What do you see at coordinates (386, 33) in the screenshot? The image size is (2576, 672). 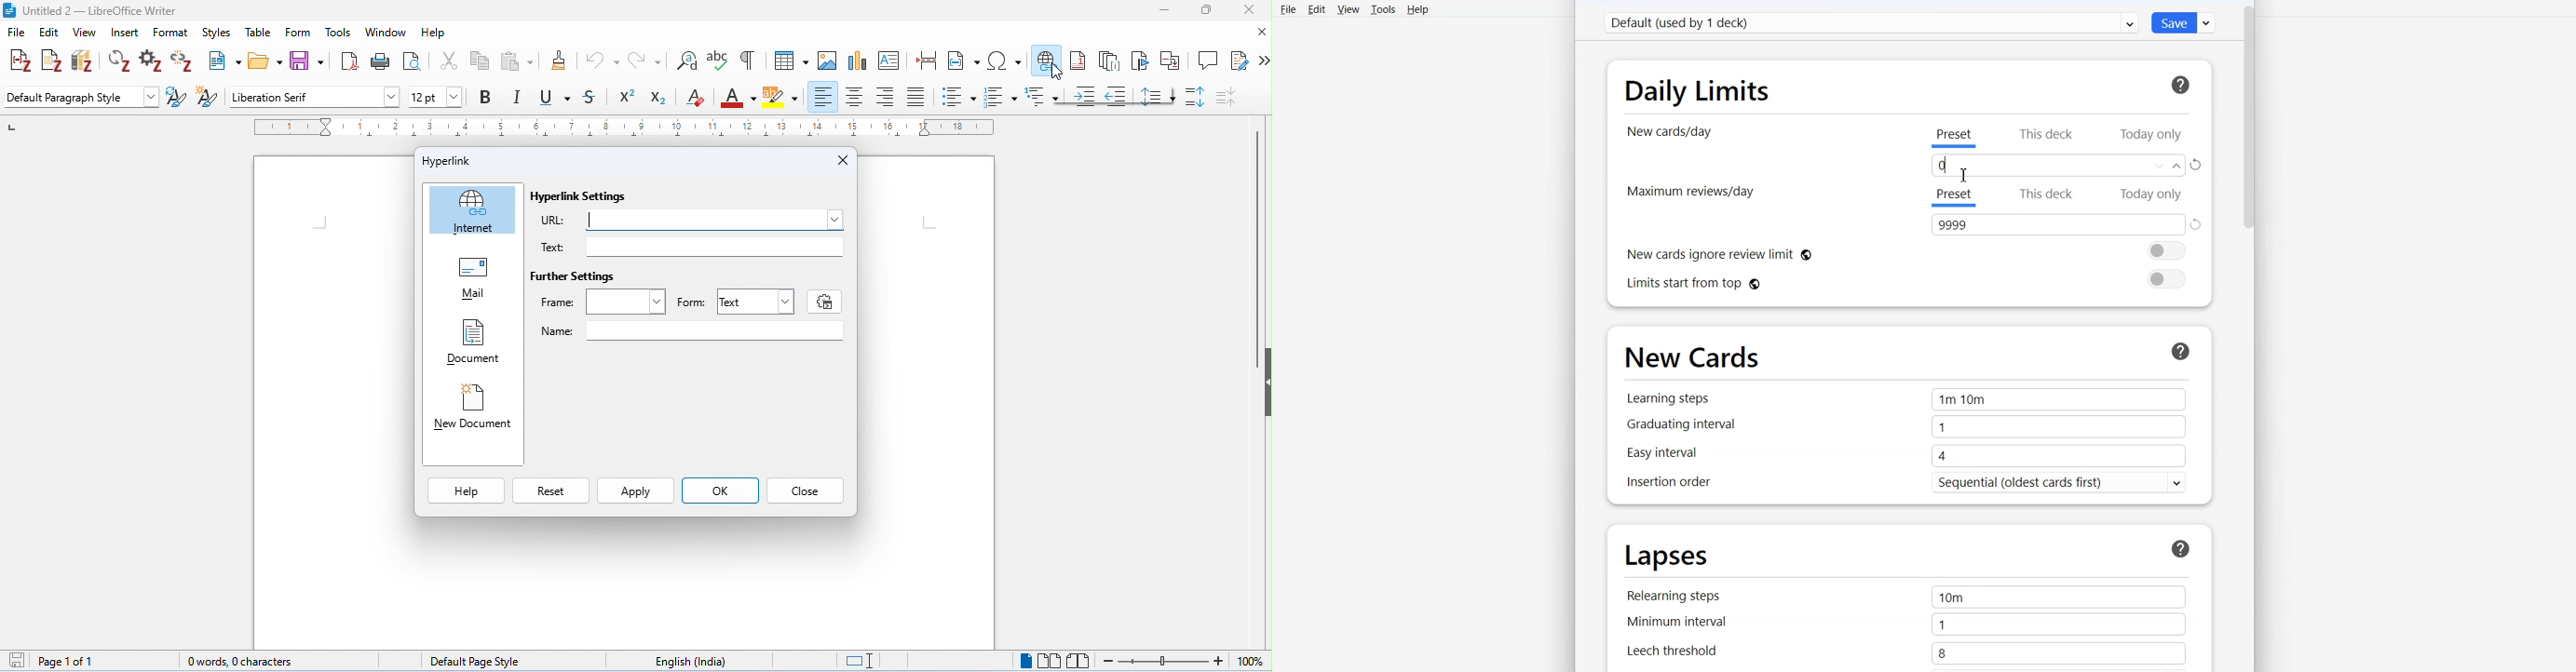 I see `window` at bounding box center [386, 33].